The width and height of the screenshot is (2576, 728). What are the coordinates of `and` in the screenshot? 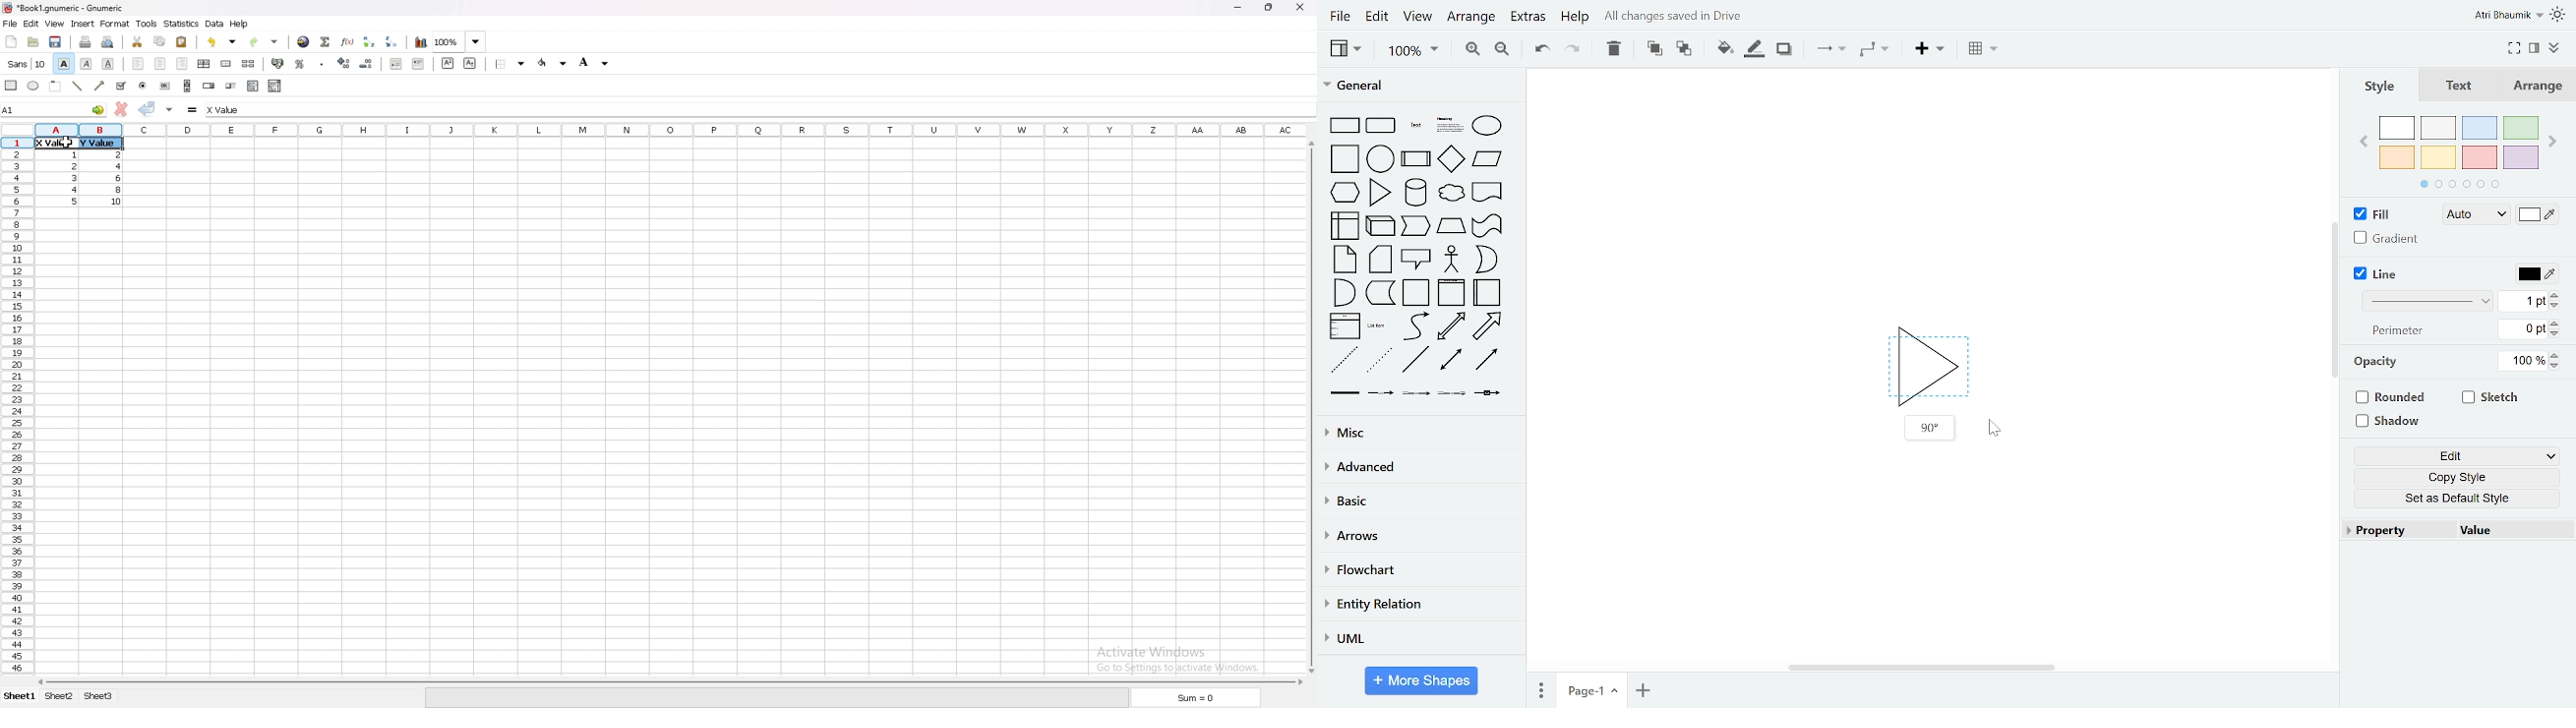 It's located at (1343, 293).